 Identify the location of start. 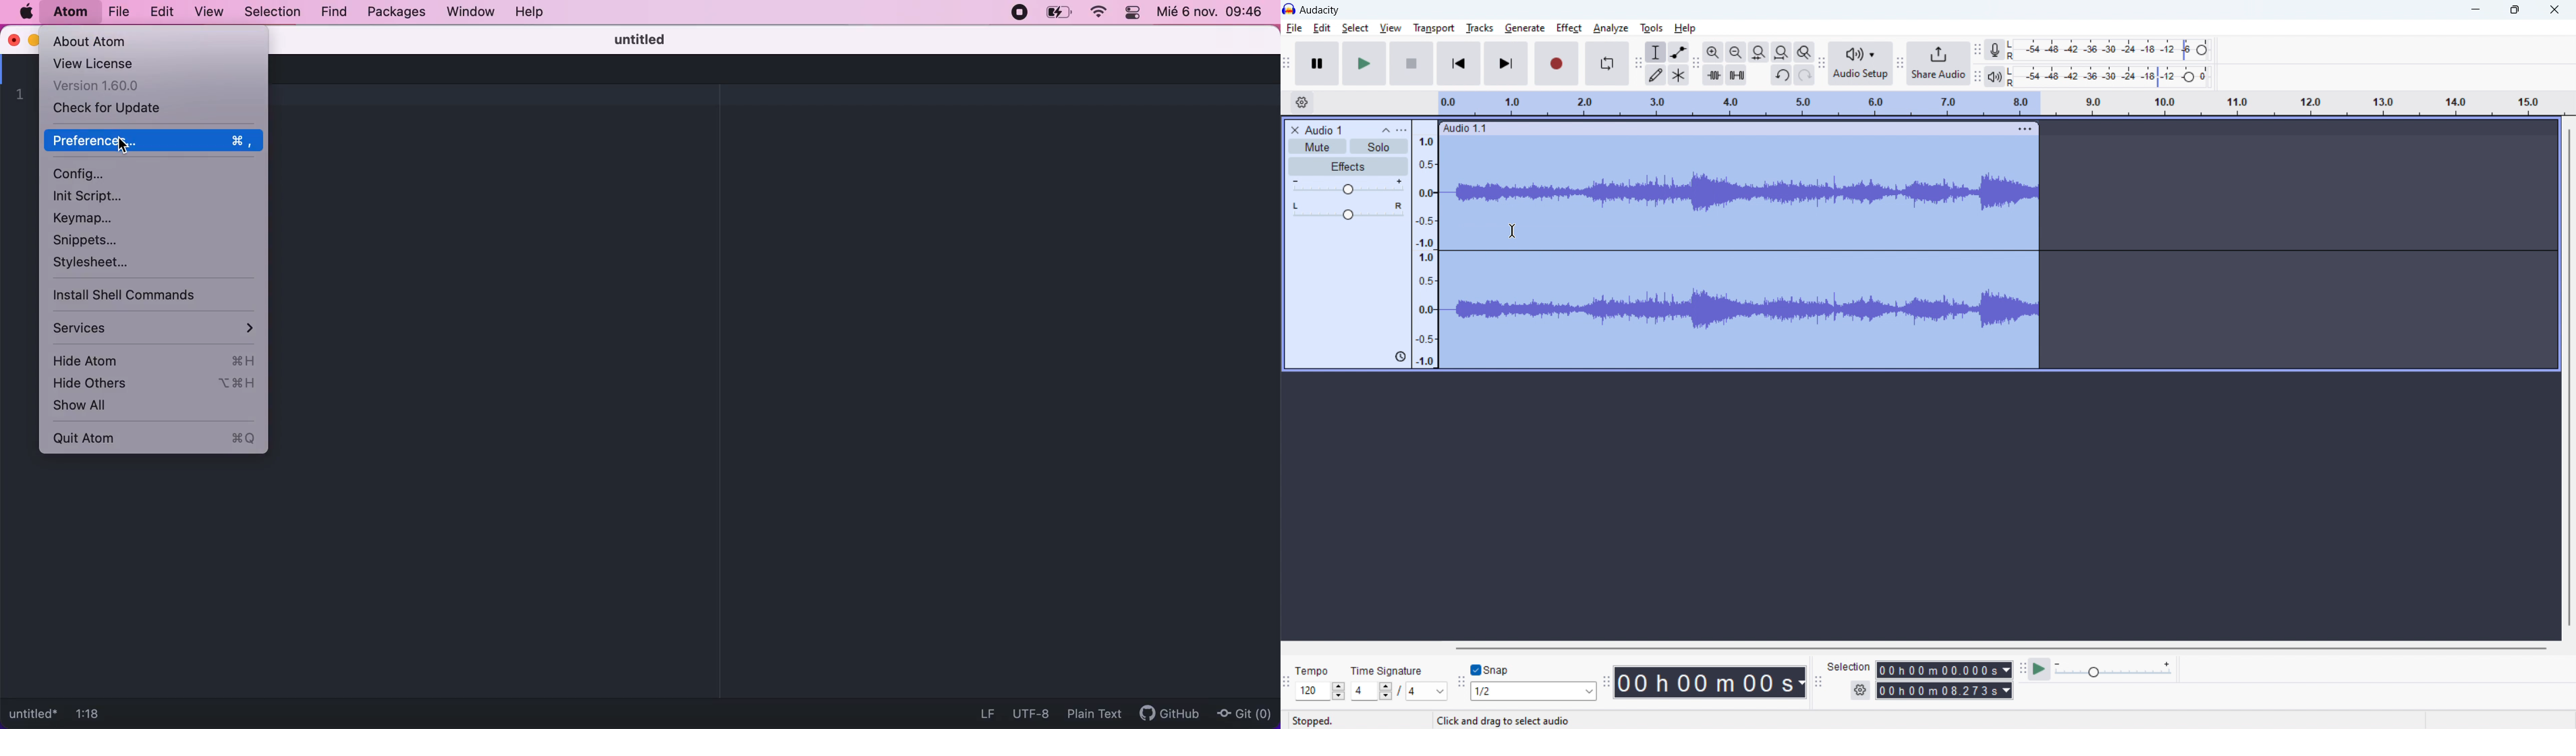
(1364, 63).